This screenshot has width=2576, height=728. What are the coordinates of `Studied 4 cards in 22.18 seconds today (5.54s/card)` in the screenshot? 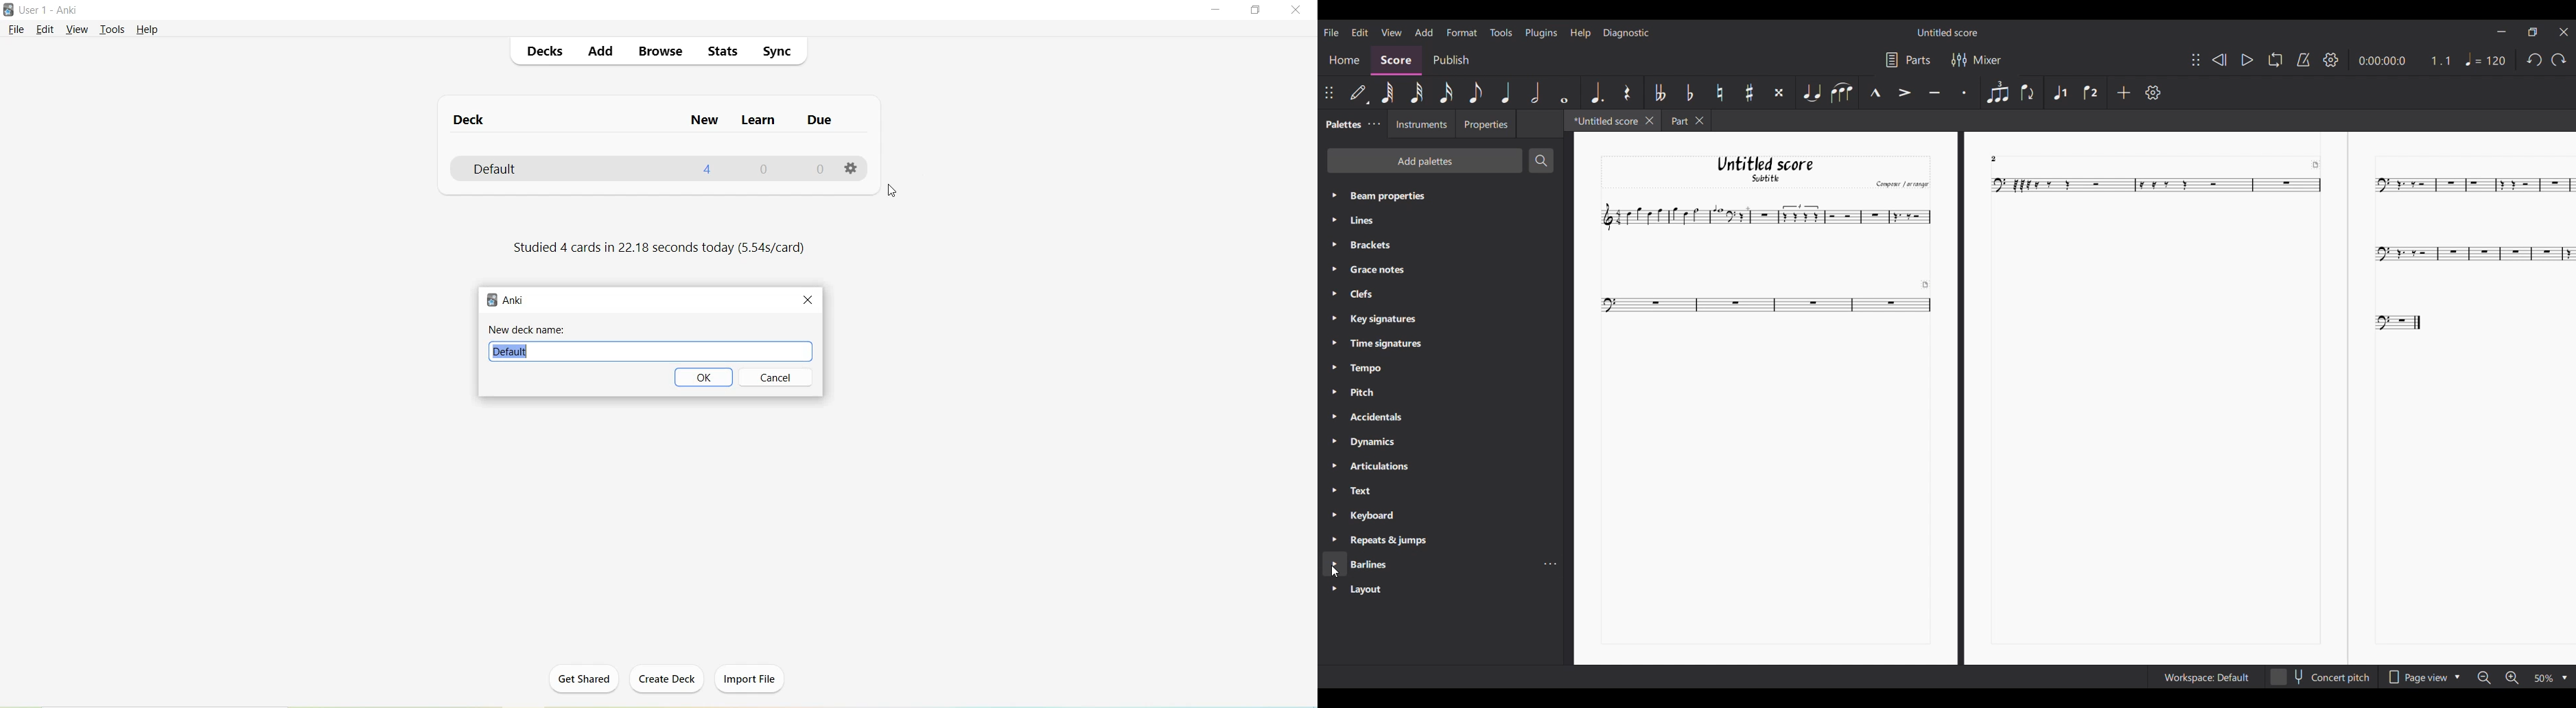 It's located at (657, 248).